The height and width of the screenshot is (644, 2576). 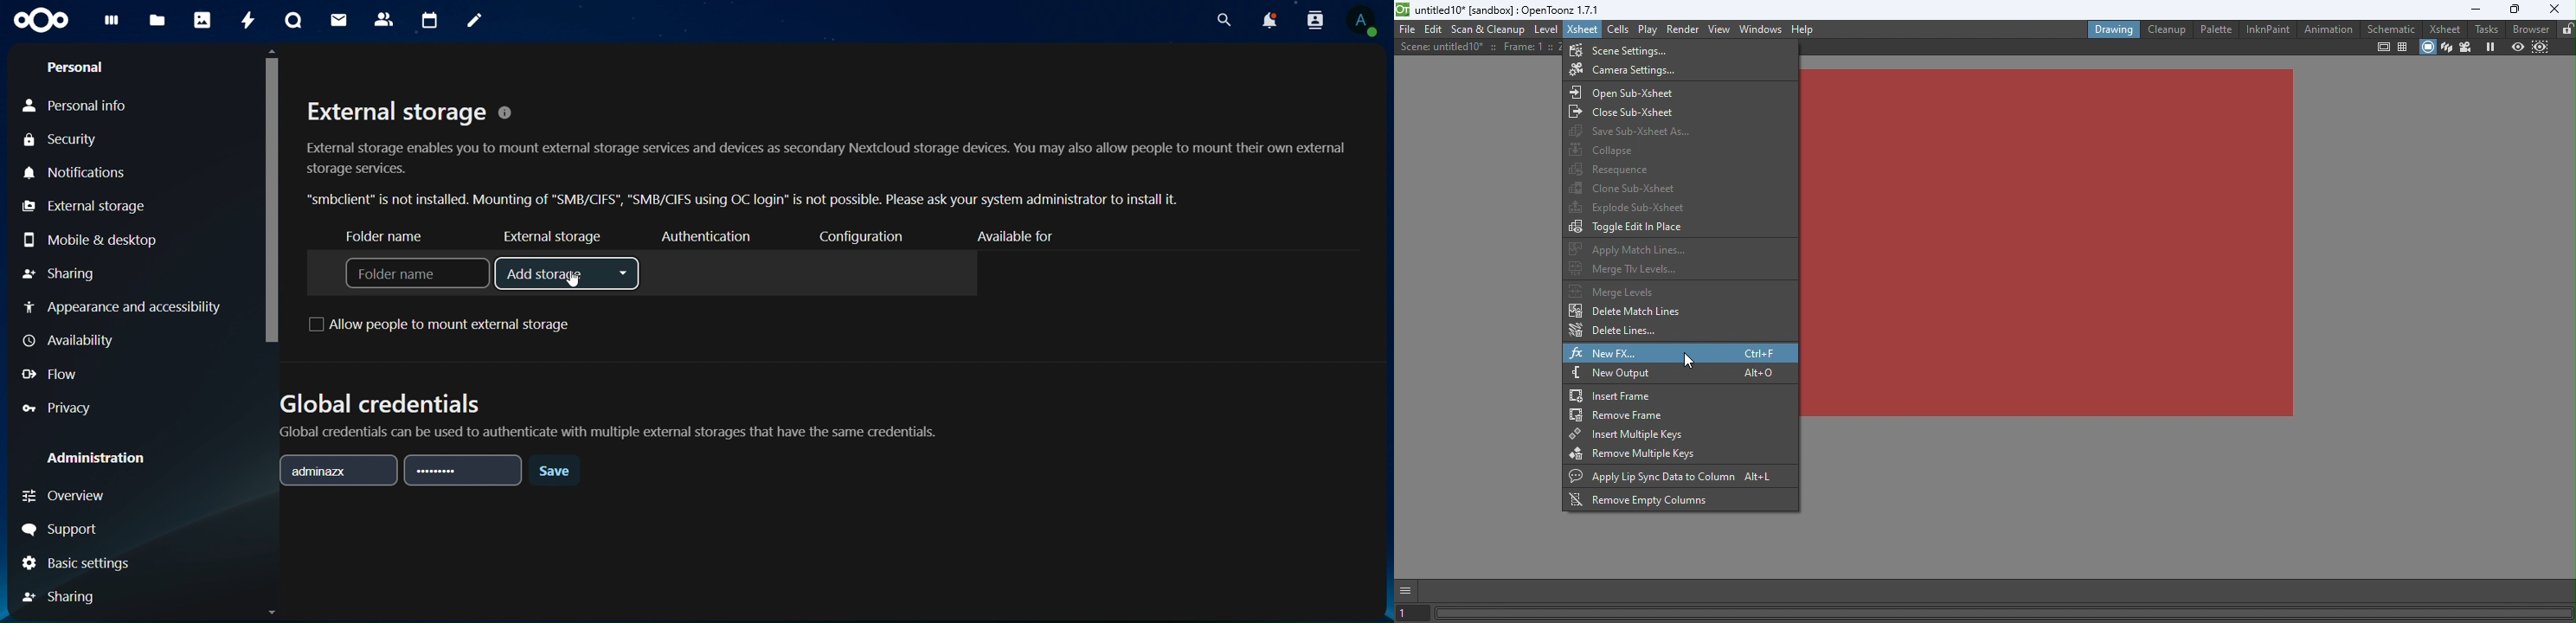 What do you see at coordinates (90, 239) in the screenshot?
I see `mobile & desktop` at bounding box center [90, 239].